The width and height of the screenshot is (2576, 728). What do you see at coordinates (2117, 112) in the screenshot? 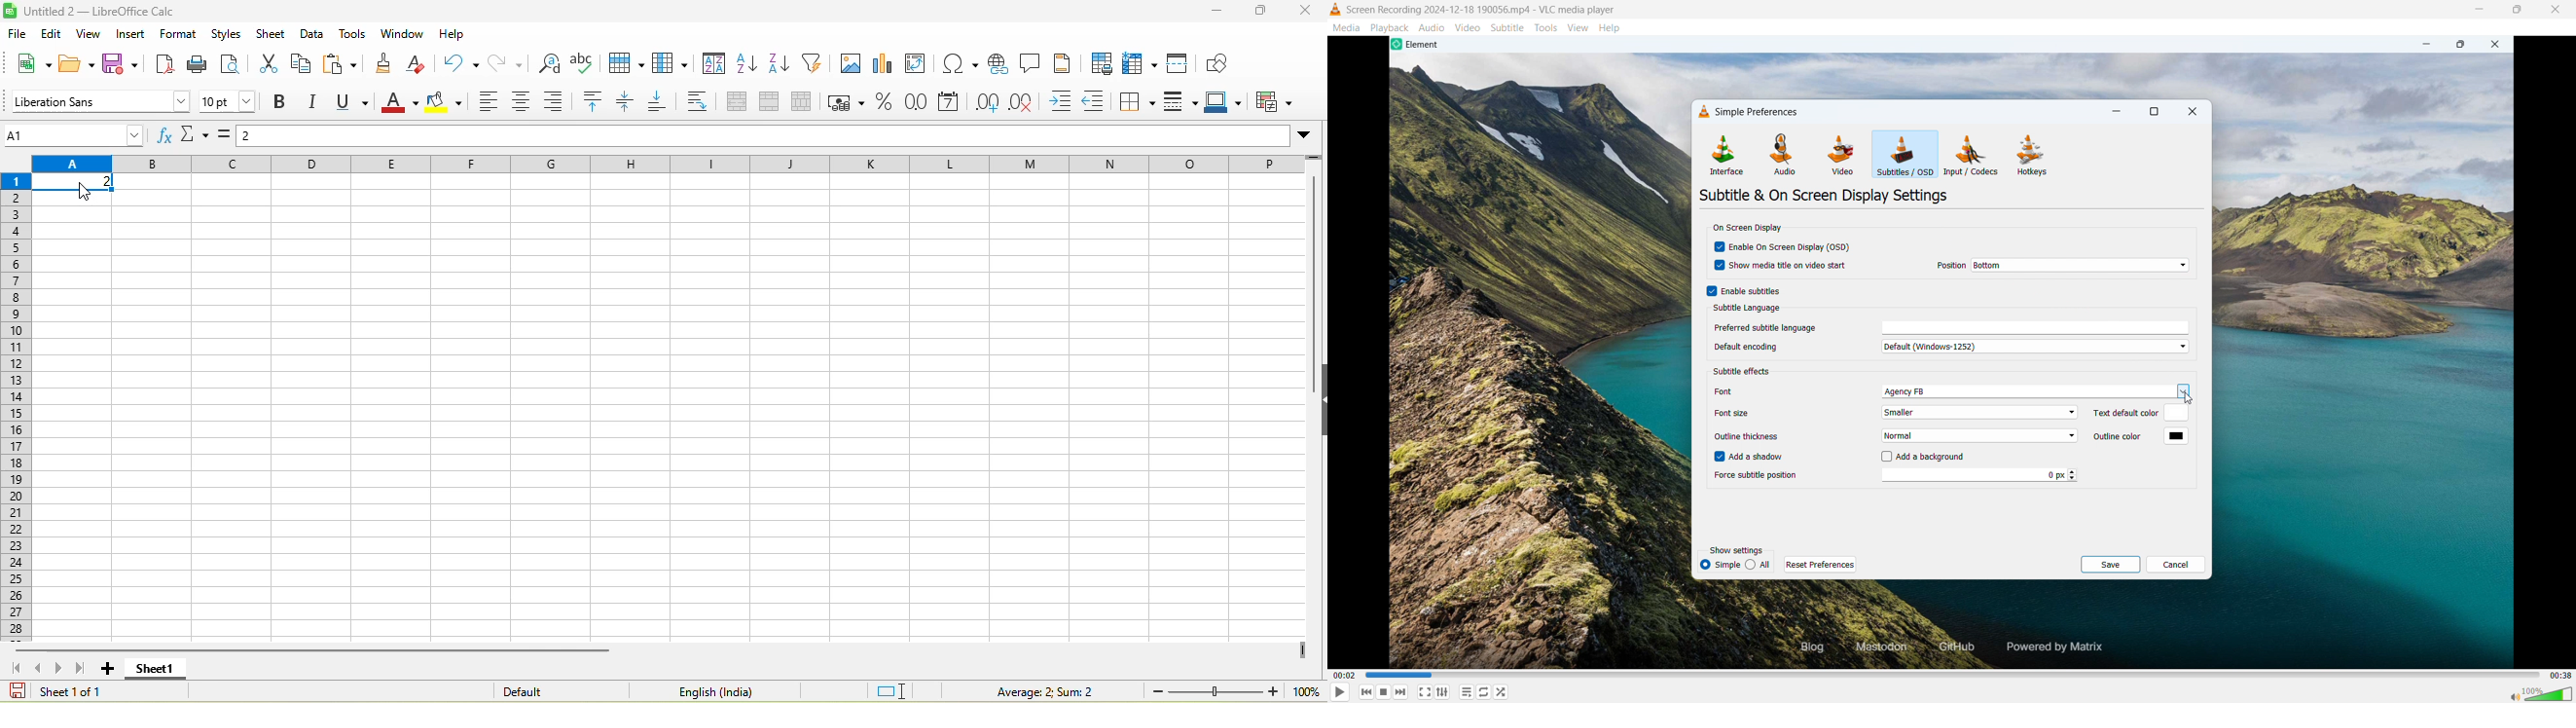
I see `minimize` at bounding box center [2117, 112].